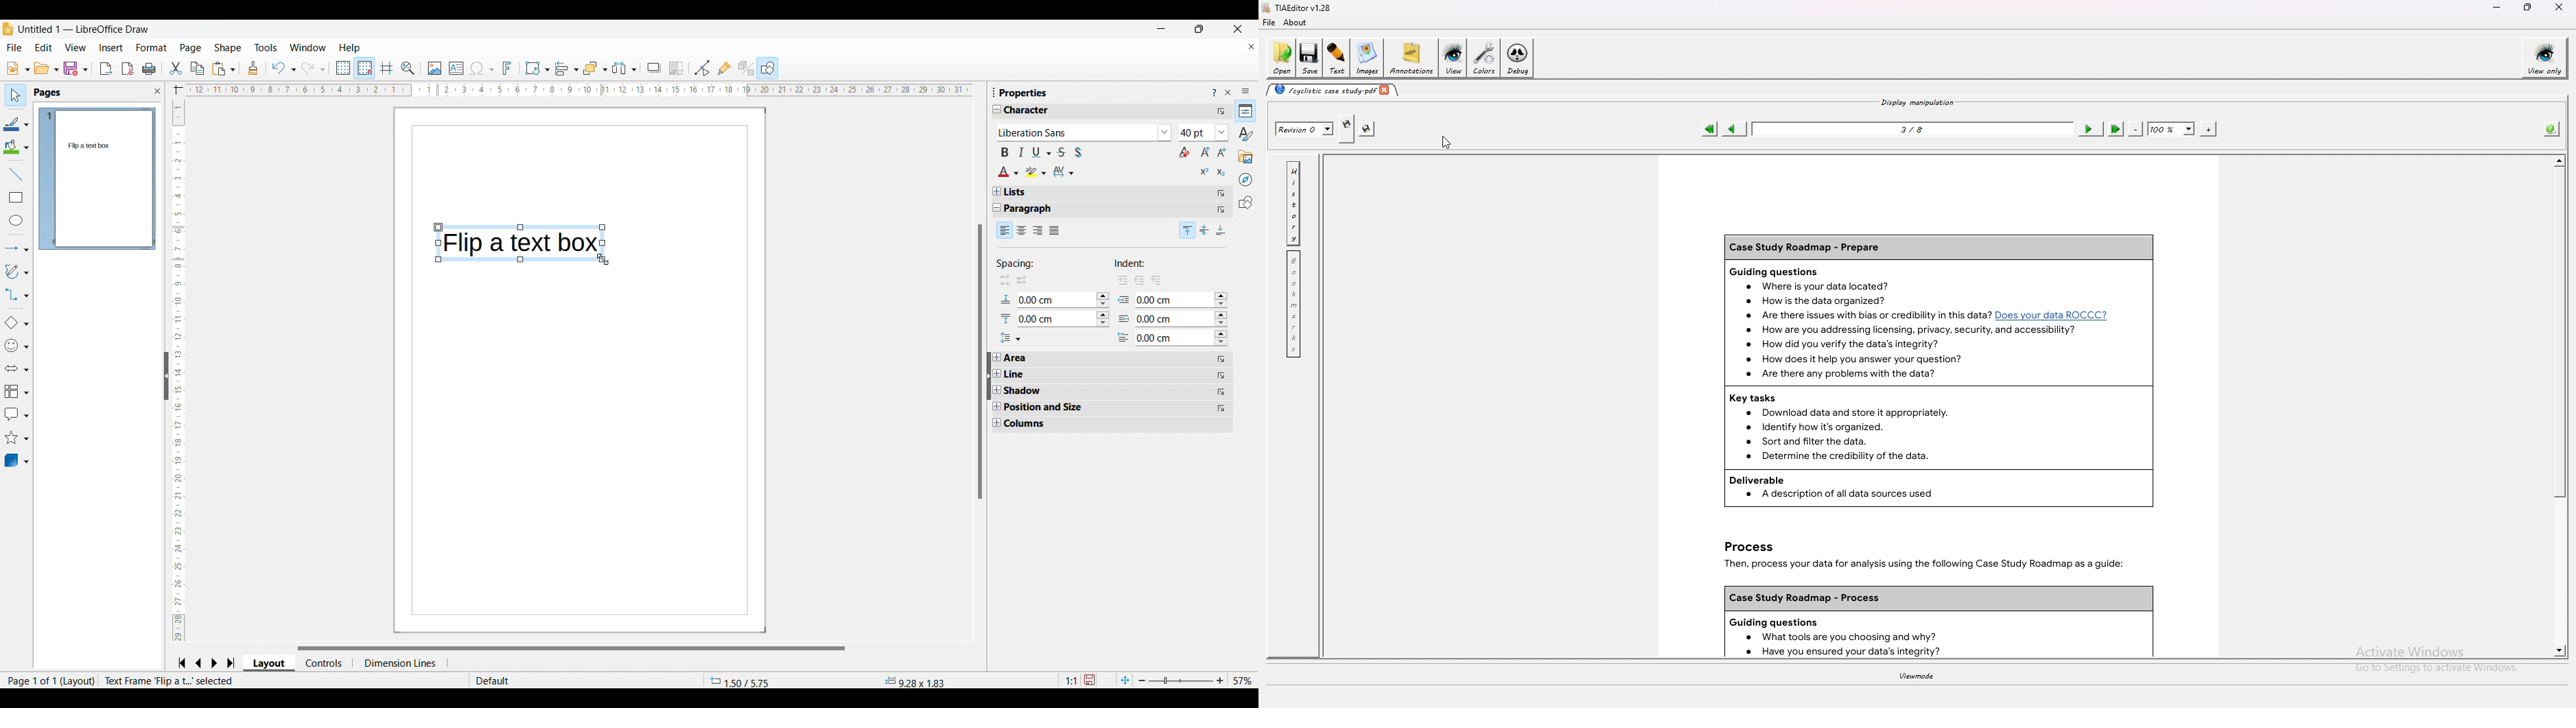 Image resolution: width=2576 pixels, height=728 pixels. I want to click on Insert rectangle, so click(16, 197).